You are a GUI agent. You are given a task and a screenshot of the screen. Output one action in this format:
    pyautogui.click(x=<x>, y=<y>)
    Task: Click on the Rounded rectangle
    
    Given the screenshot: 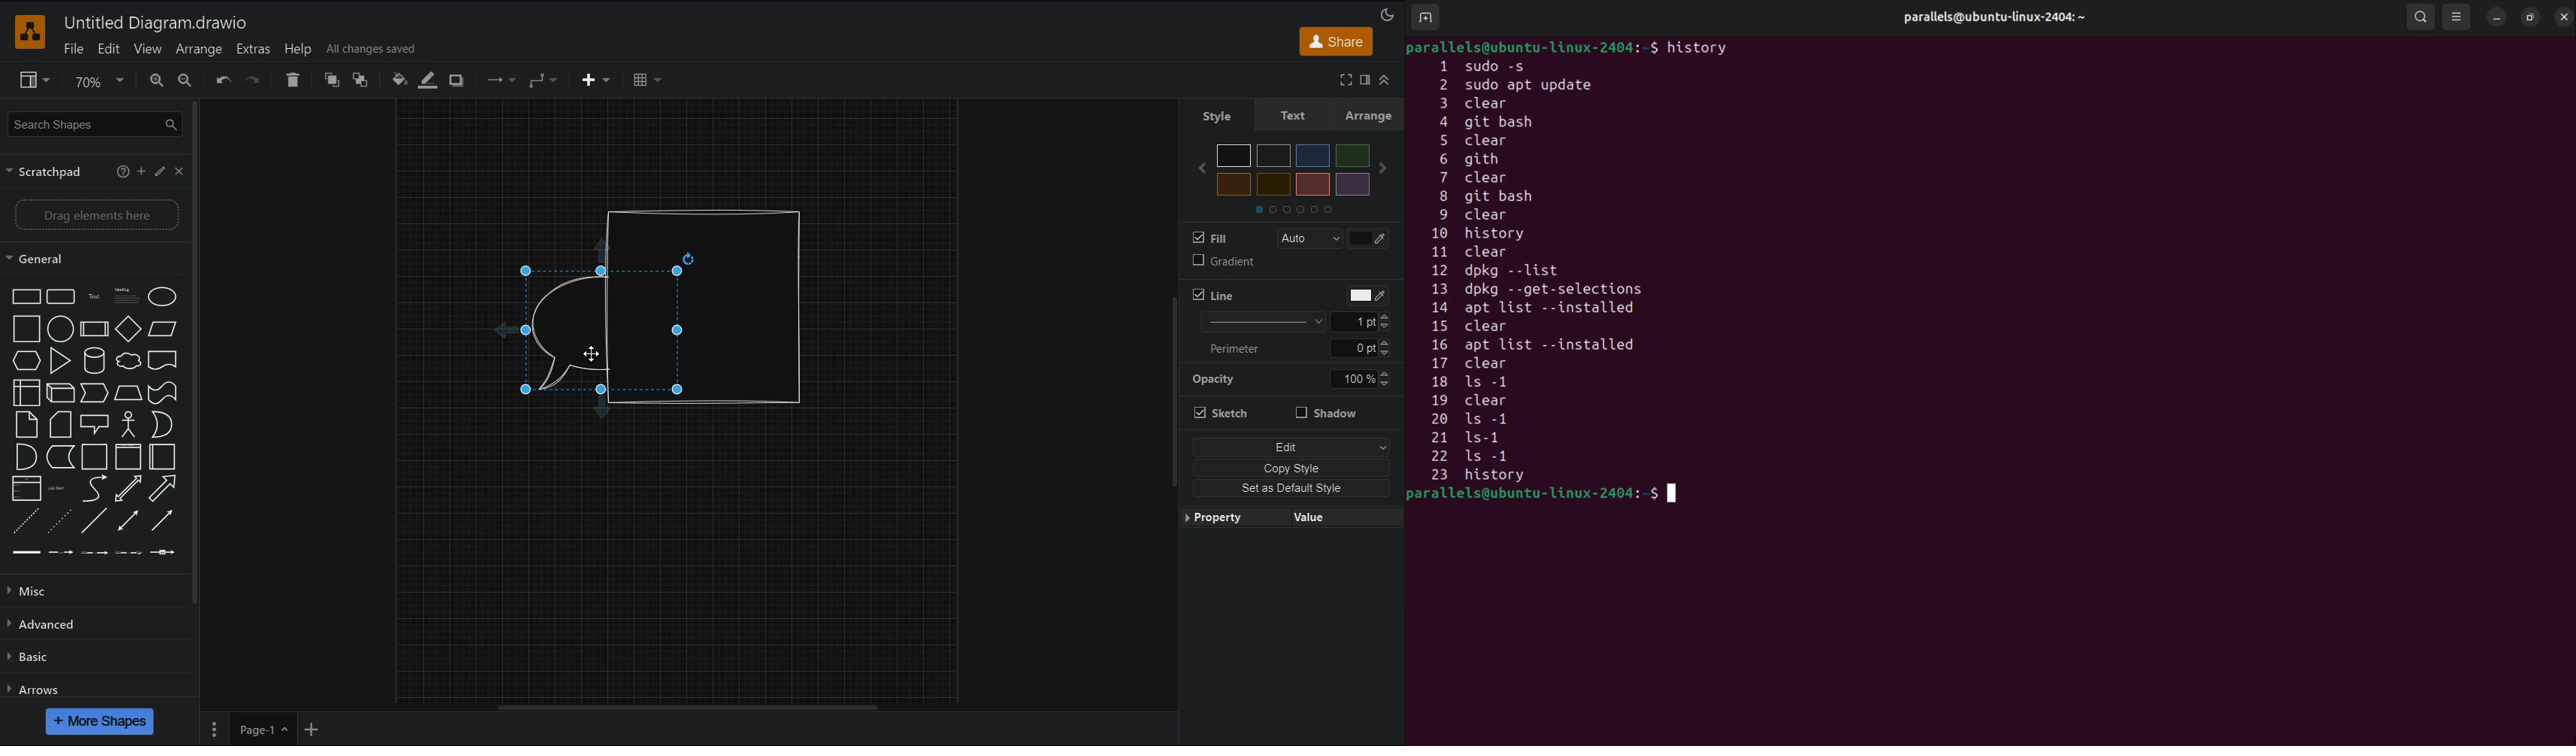 What is the action you would take?
    pyautogui.click(x=61, y=297)
    